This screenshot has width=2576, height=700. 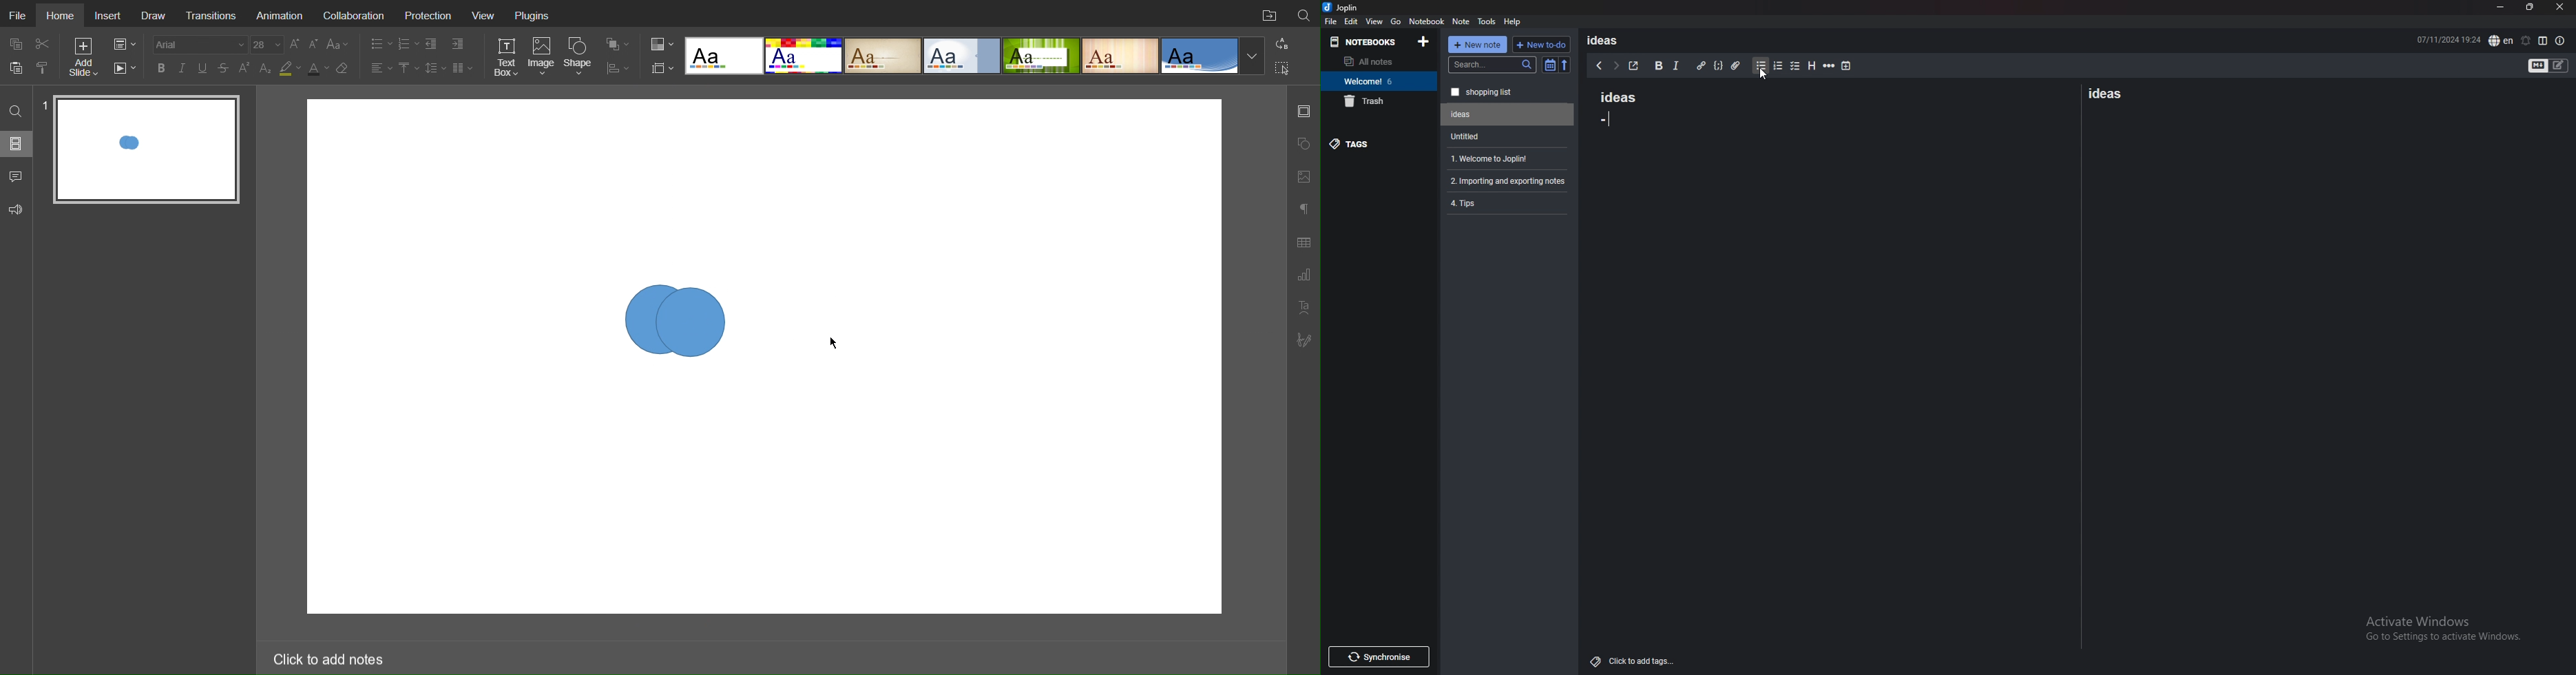 I want to click on Untitled, so click(x=1508, y=114).